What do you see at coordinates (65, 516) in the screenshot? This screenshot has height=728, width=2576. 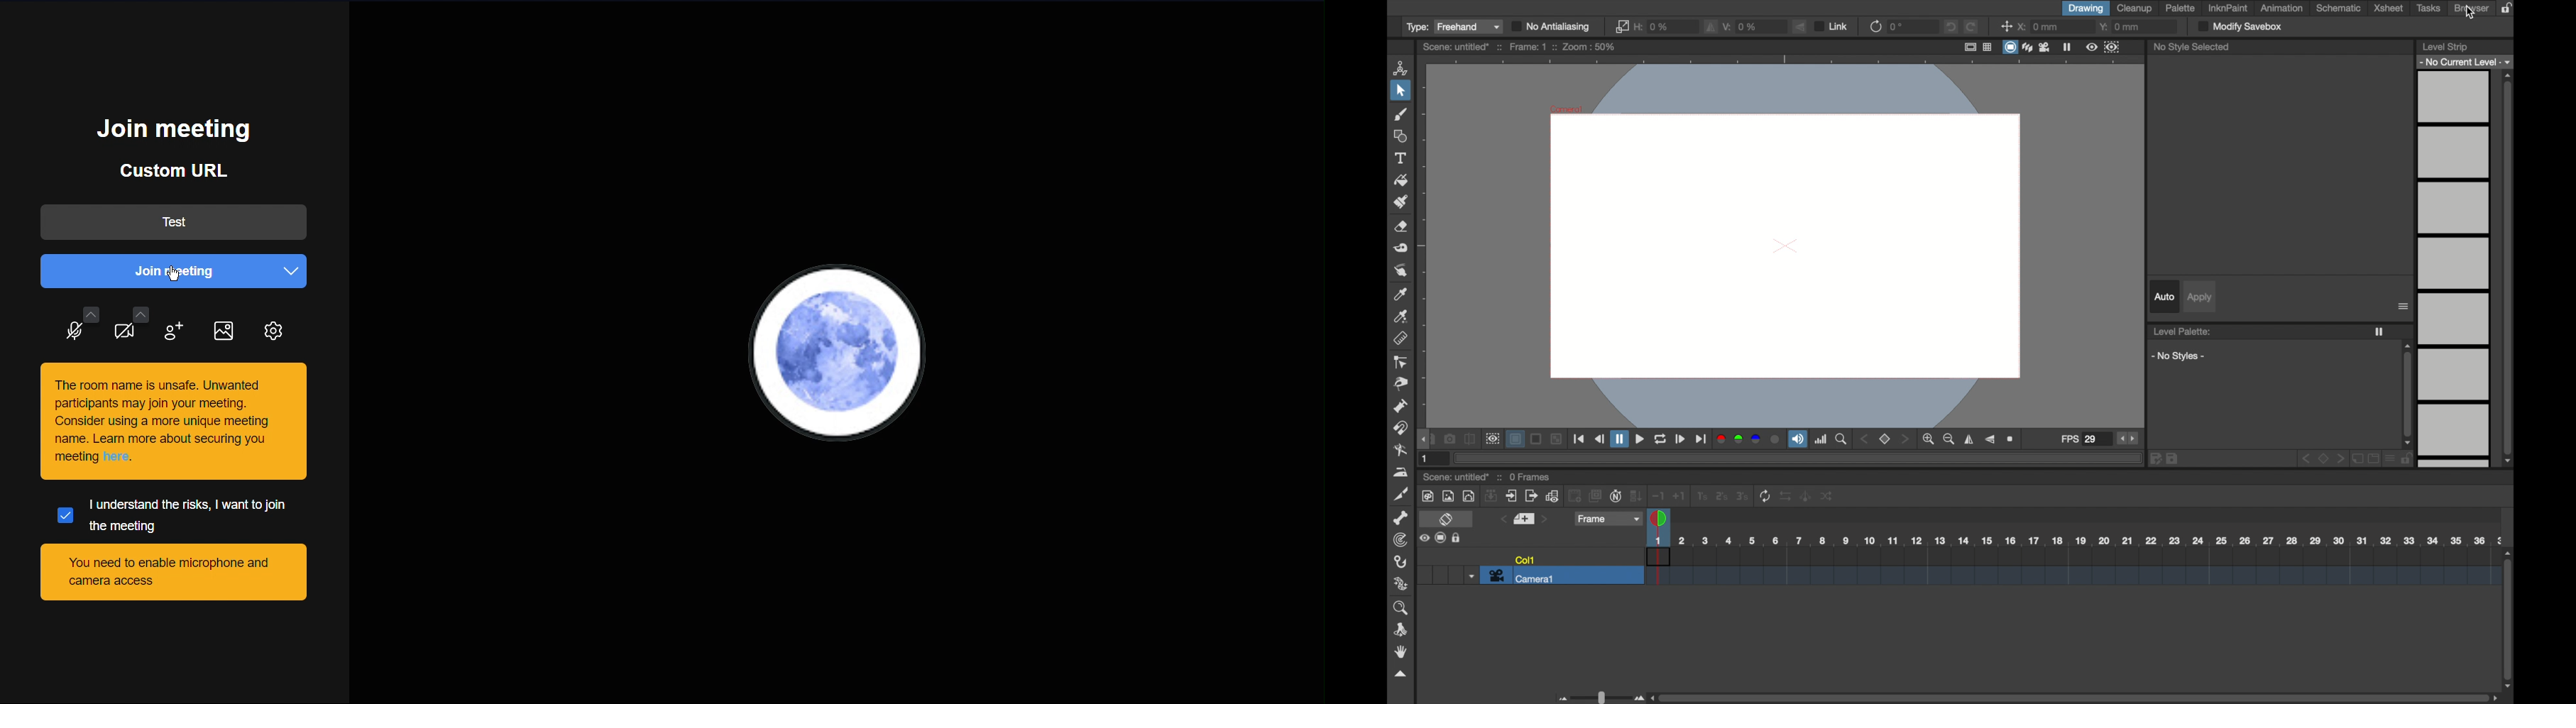 I see `Selected` at bounding box center [65, 516].